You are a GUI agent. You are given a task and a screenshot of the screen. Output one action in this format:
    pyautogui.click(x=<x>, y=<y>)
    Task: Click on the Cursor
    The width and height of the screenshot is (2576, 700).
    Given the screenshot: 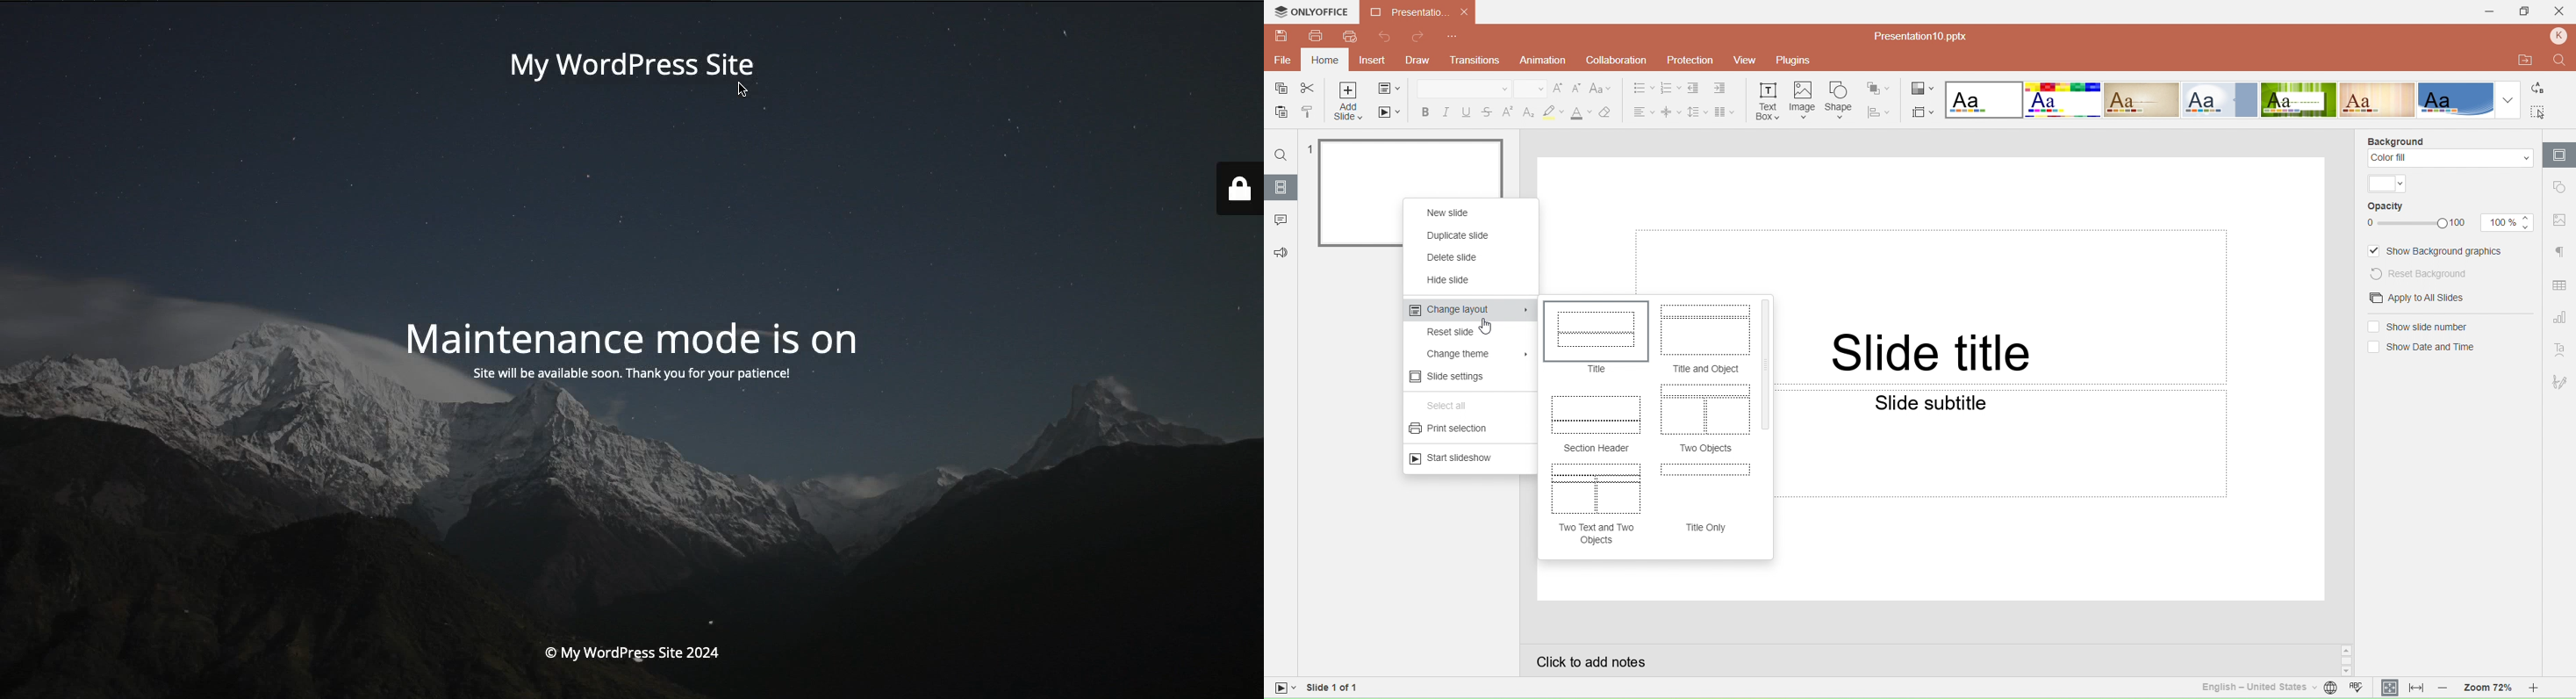 What is the action you would take?
    pyautogui.click(x=1487, y=327)
    